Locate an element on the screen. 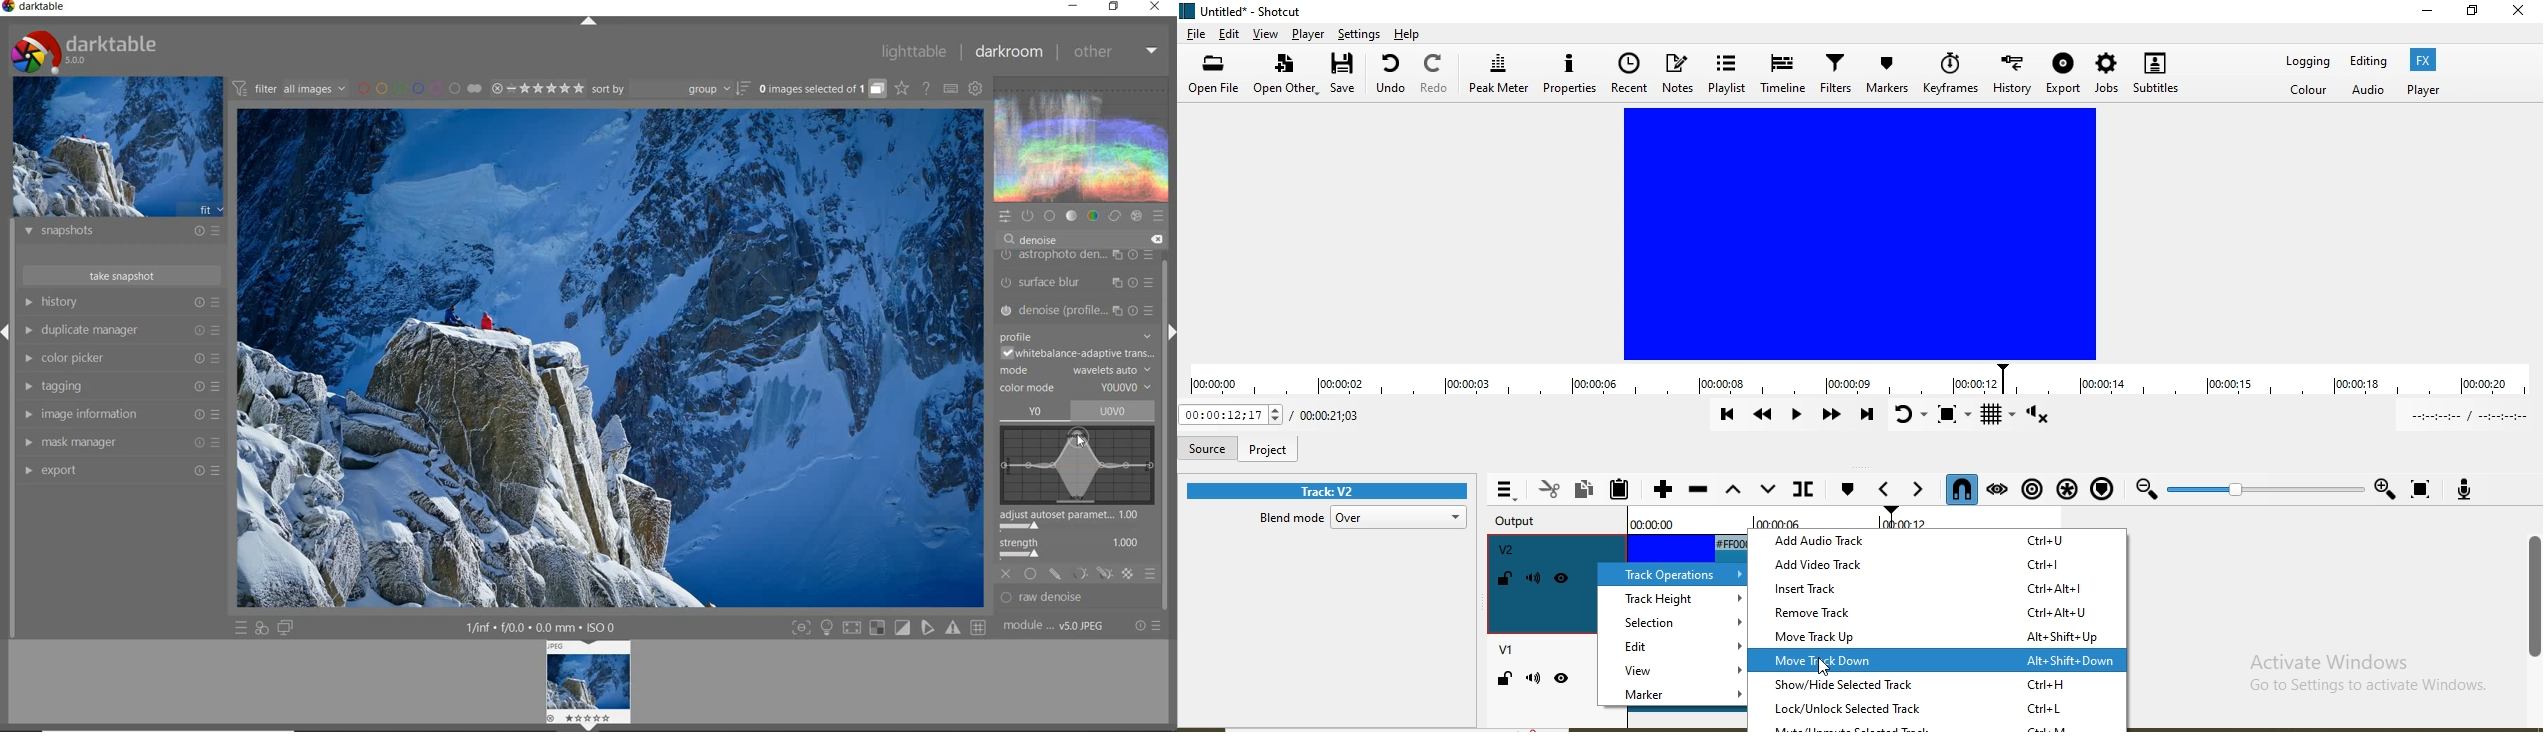 The width and height of the screenshot is (2548, 756). uovo is located at coordinates (1116, 410).